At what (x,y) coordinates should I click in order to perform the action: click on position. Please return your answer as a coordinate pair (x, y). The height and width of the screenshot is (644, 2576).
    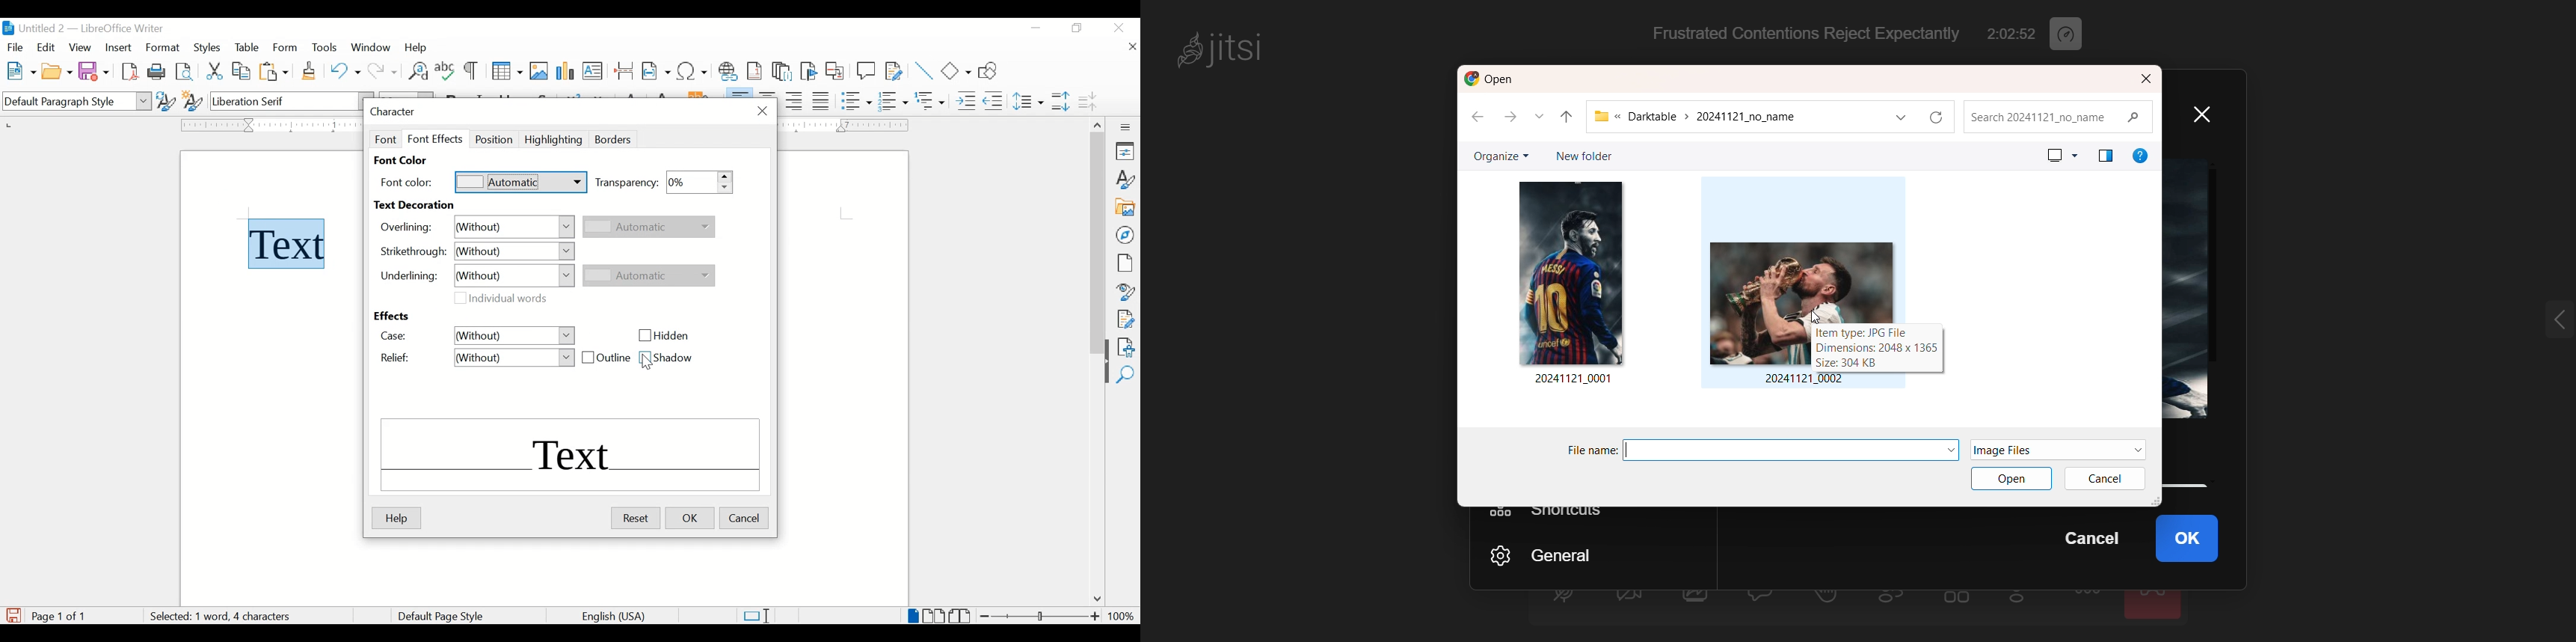
    Looking at the image, I should click on (494, 139).